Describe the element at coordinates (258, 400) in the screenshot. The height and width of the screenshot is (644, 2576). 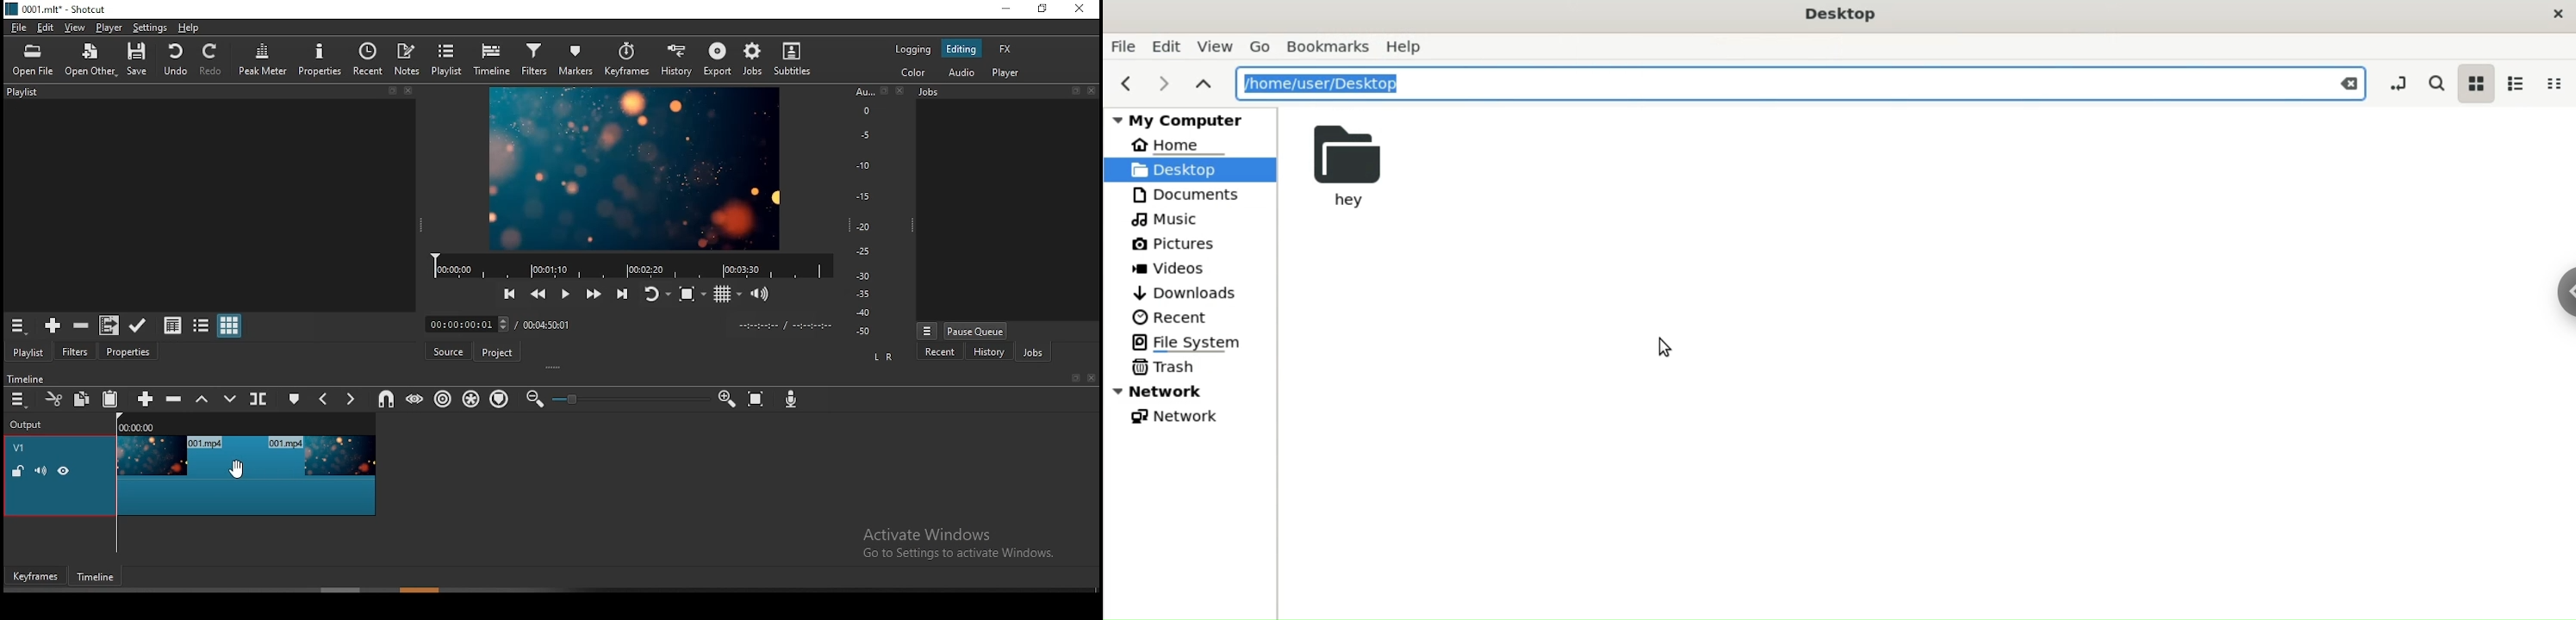
I see `split at playhead` at that location.